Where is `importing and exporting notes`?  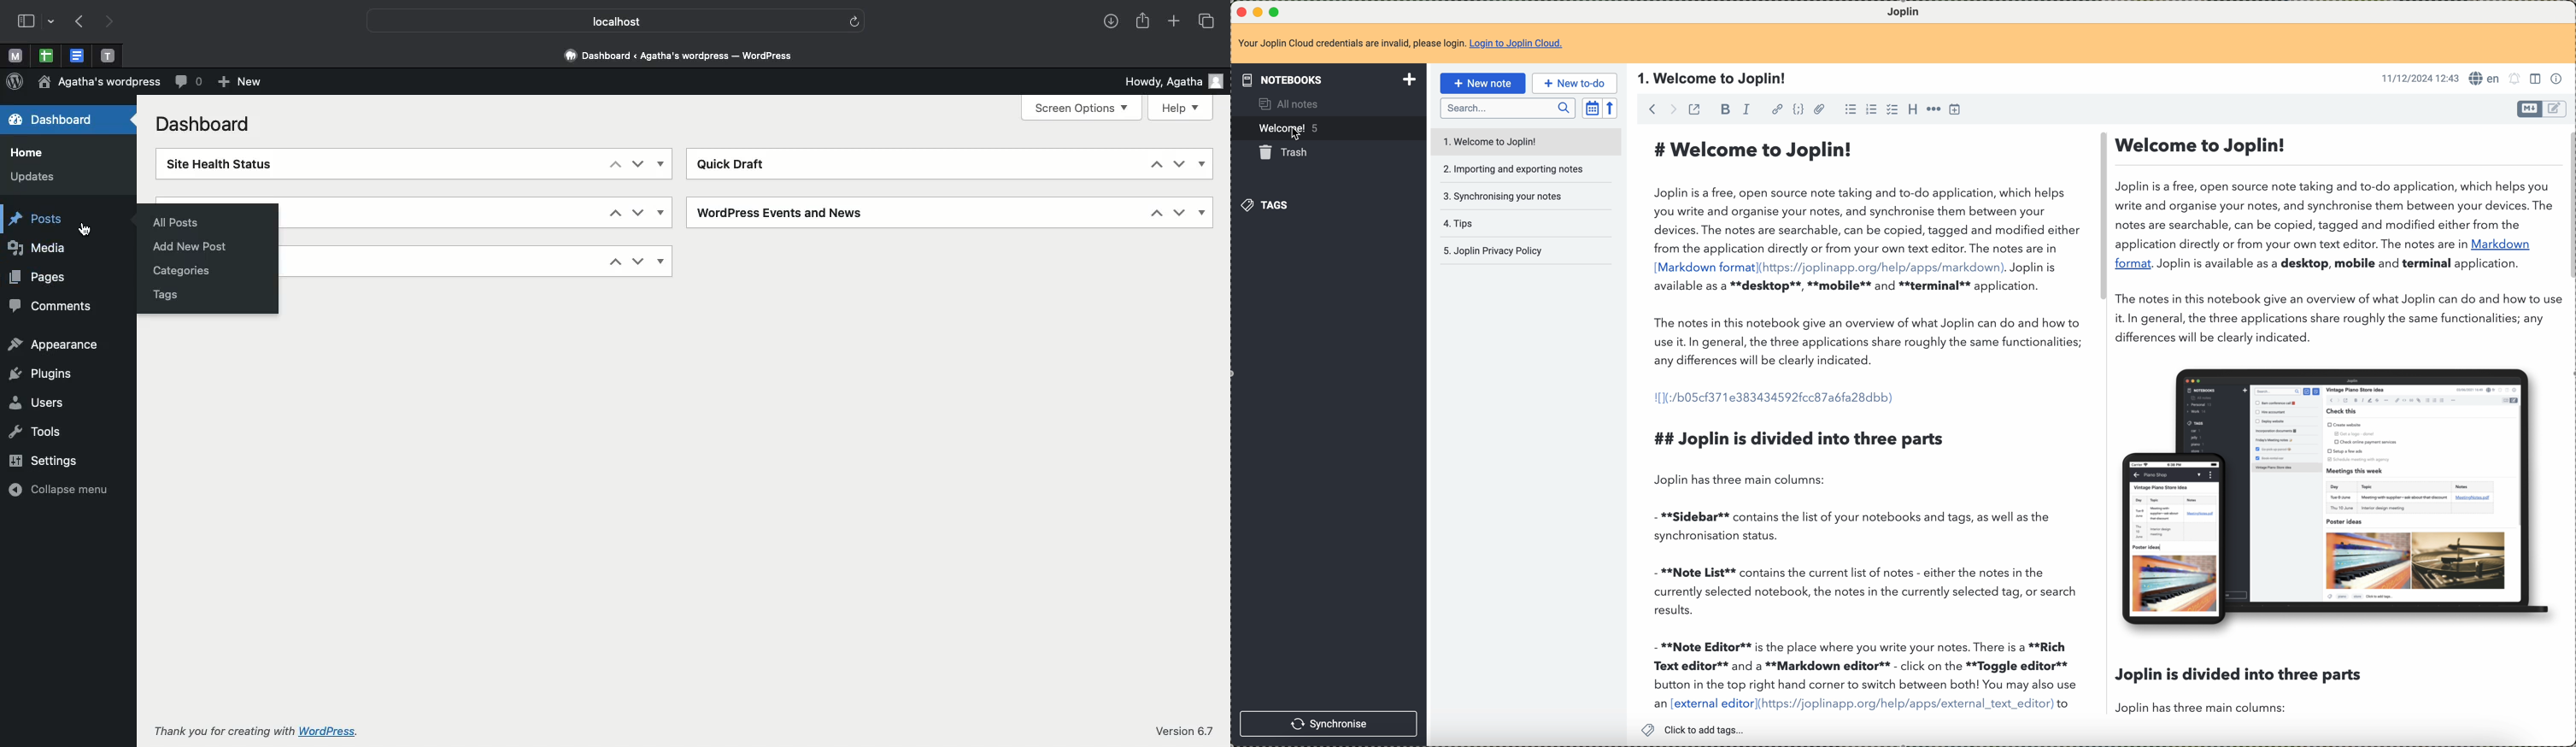 importing and exporting notes is located at coordinates (1515, 170).